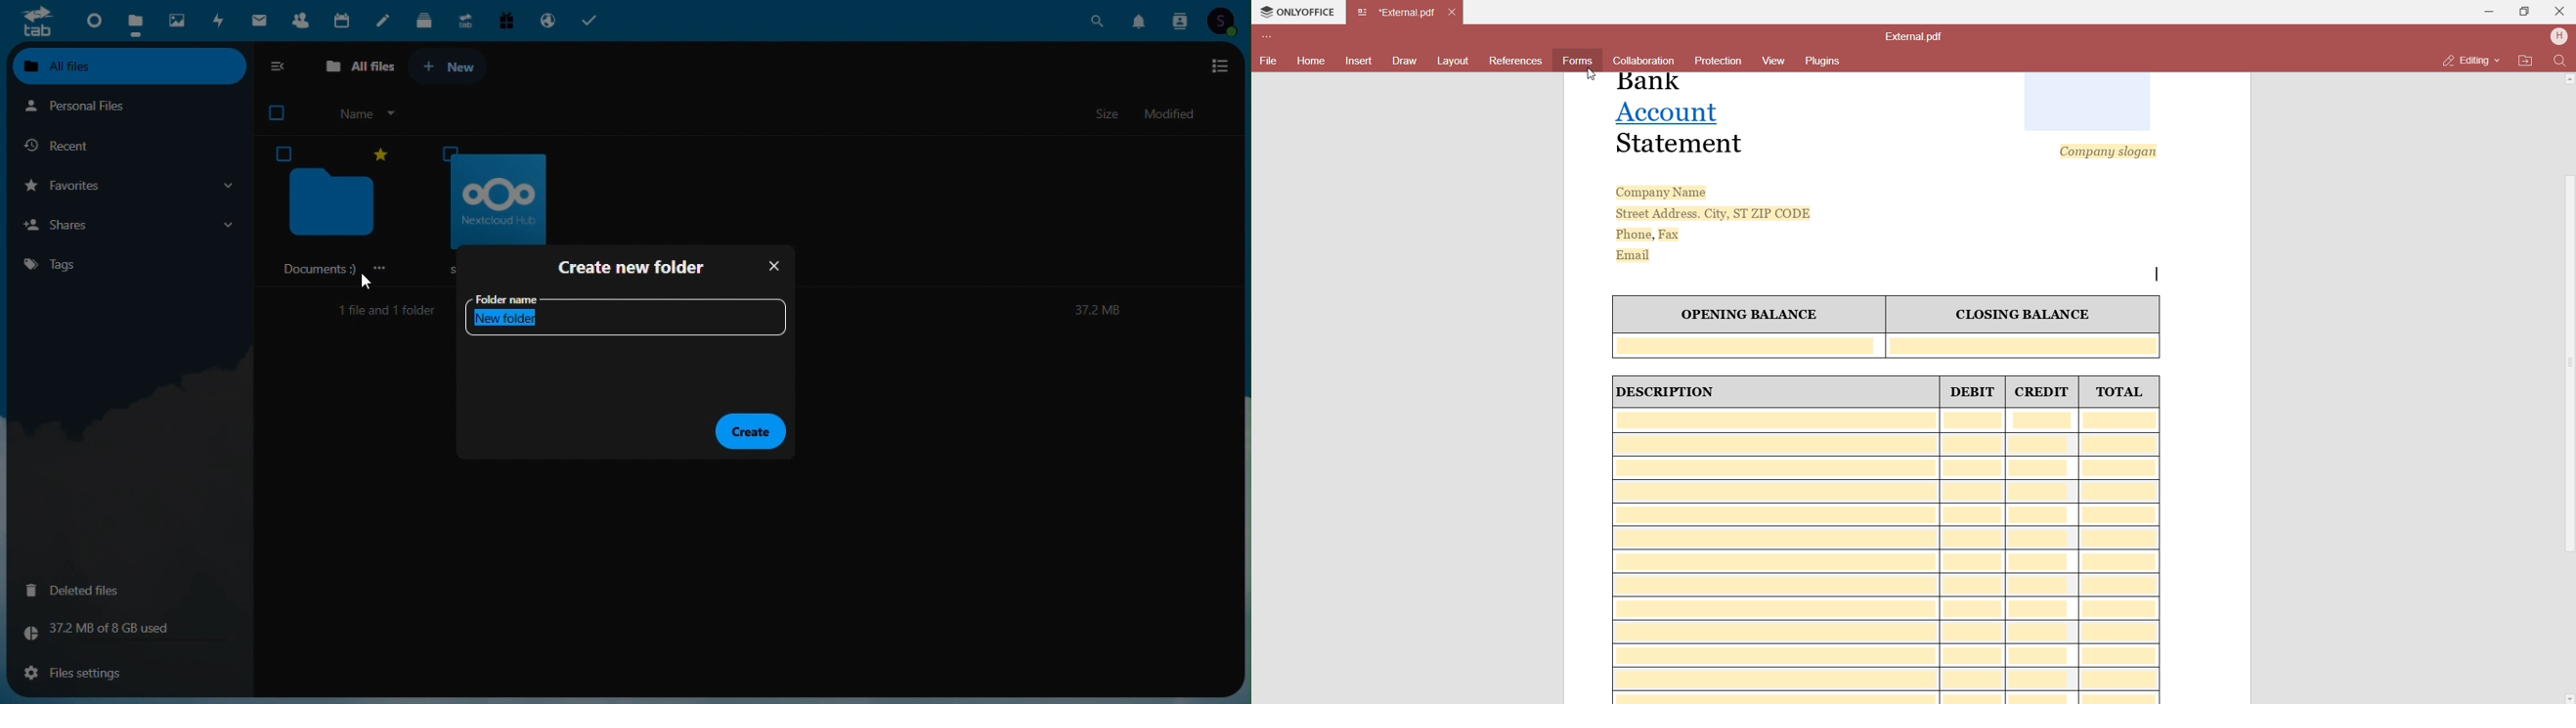  I want to click on Photos, so click(177, 21).